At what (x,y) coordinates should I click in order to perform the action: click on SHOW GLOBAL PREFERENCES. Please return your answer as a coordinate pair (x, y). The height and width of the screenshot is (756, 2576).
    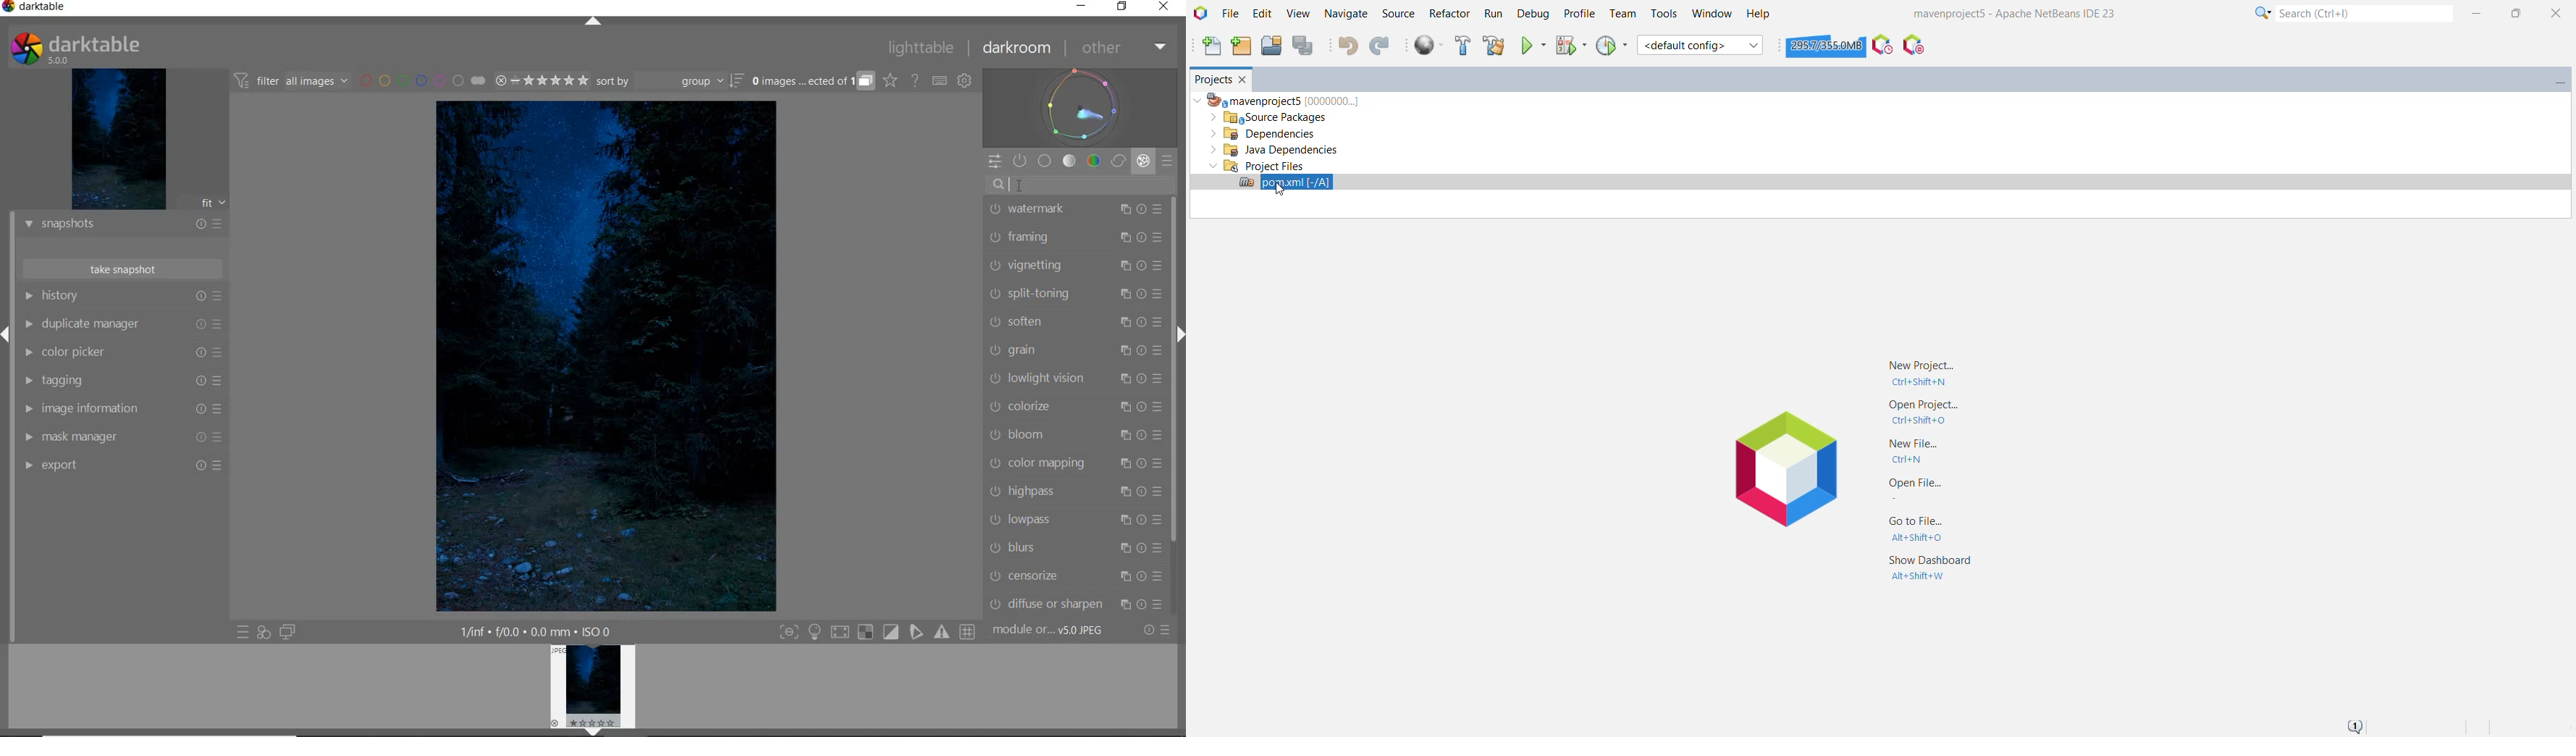
    Looking at the image, I should click on (964, 80).